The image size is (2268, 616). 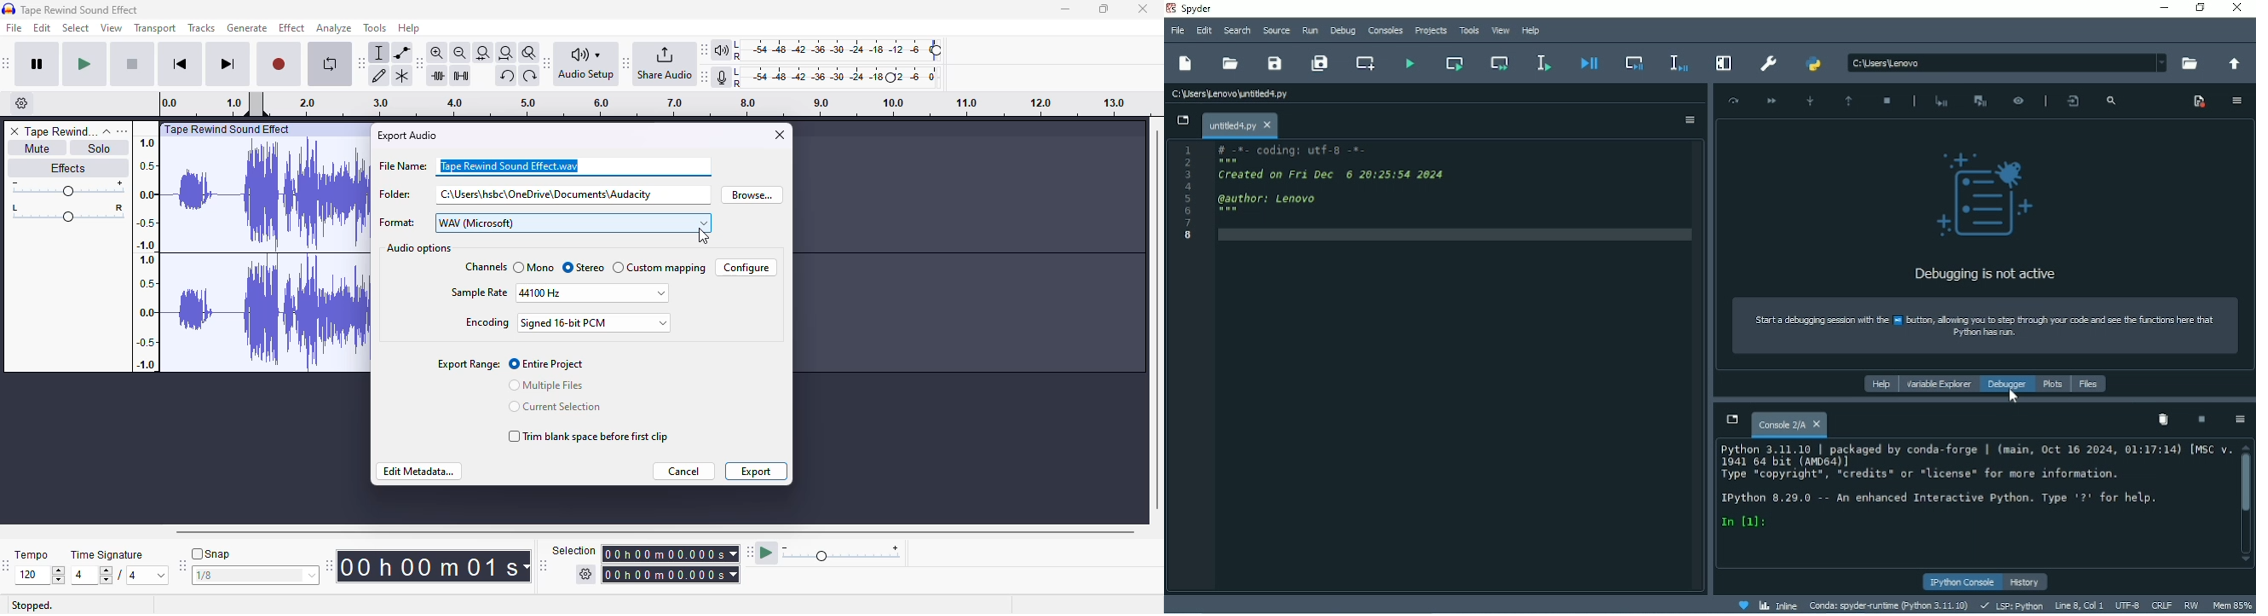 I want to click on Search, so click(x=1237, y=30).